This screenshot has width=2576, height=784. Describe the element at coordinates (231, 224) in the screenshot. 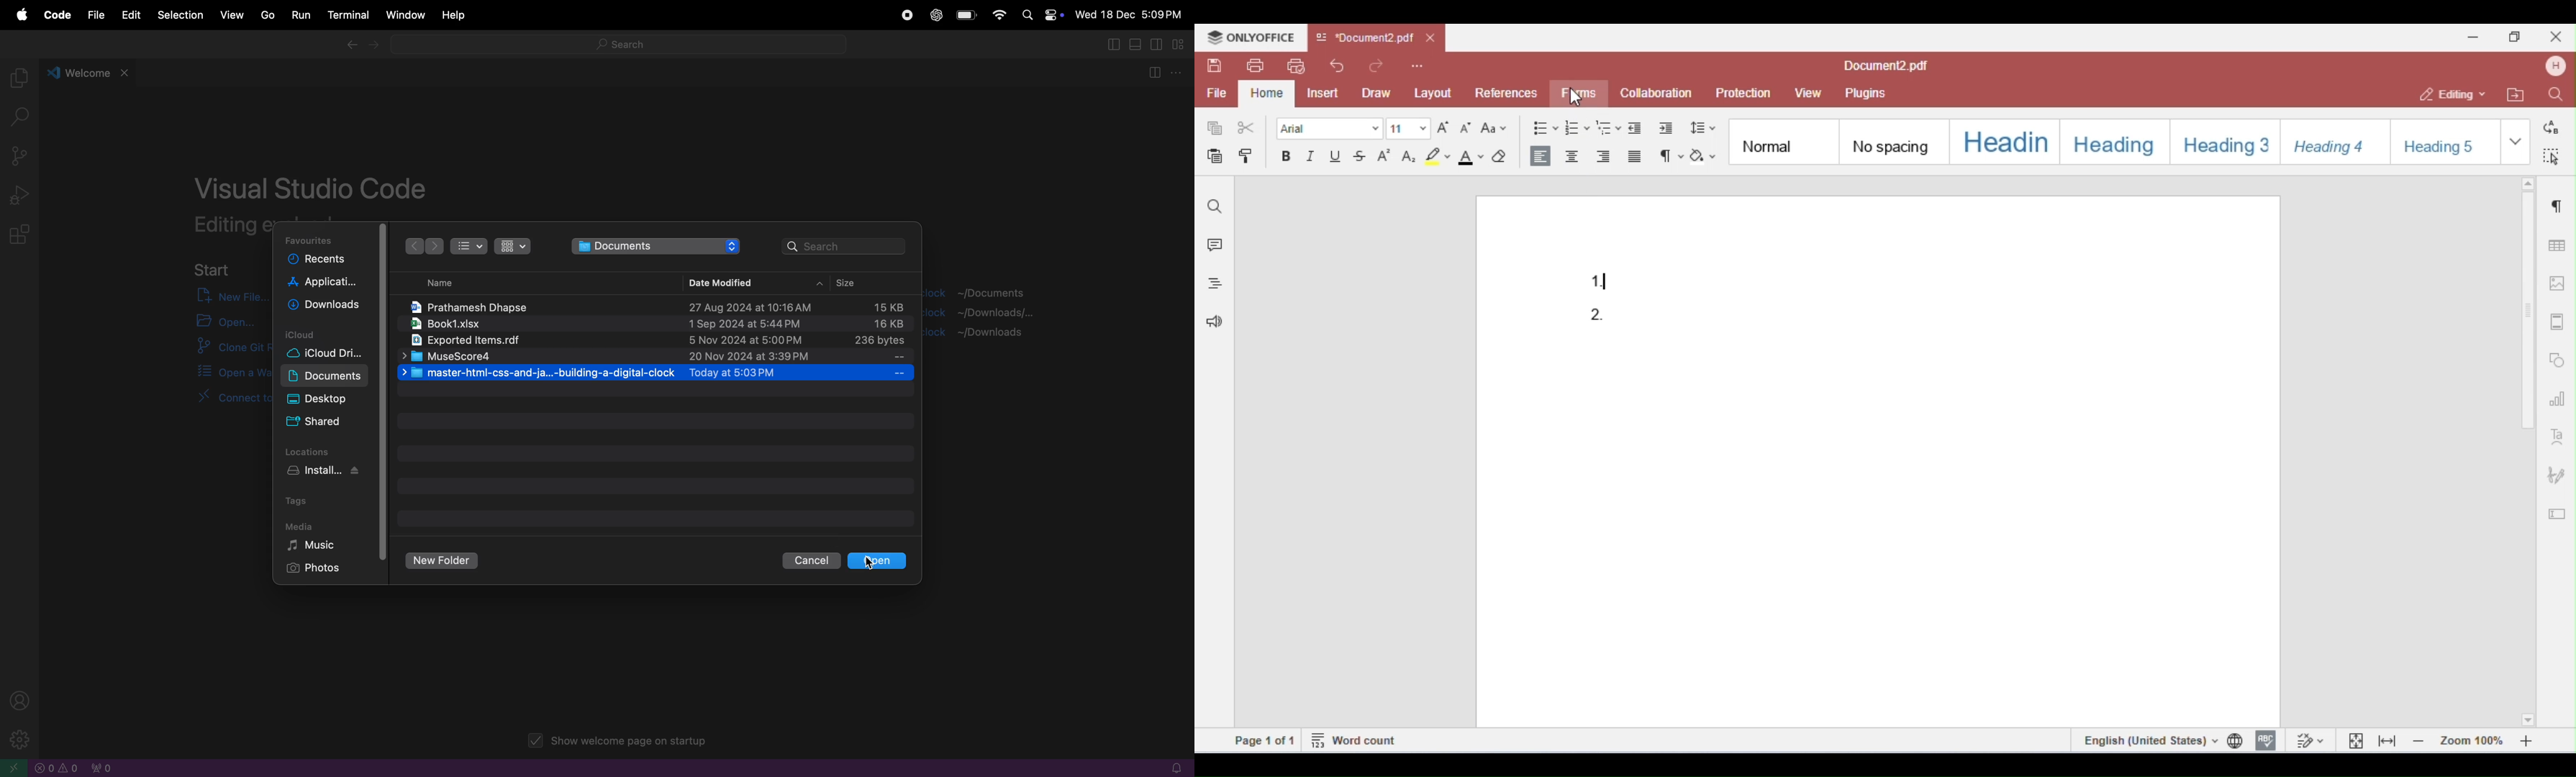

I see `editing evolved` at that location.